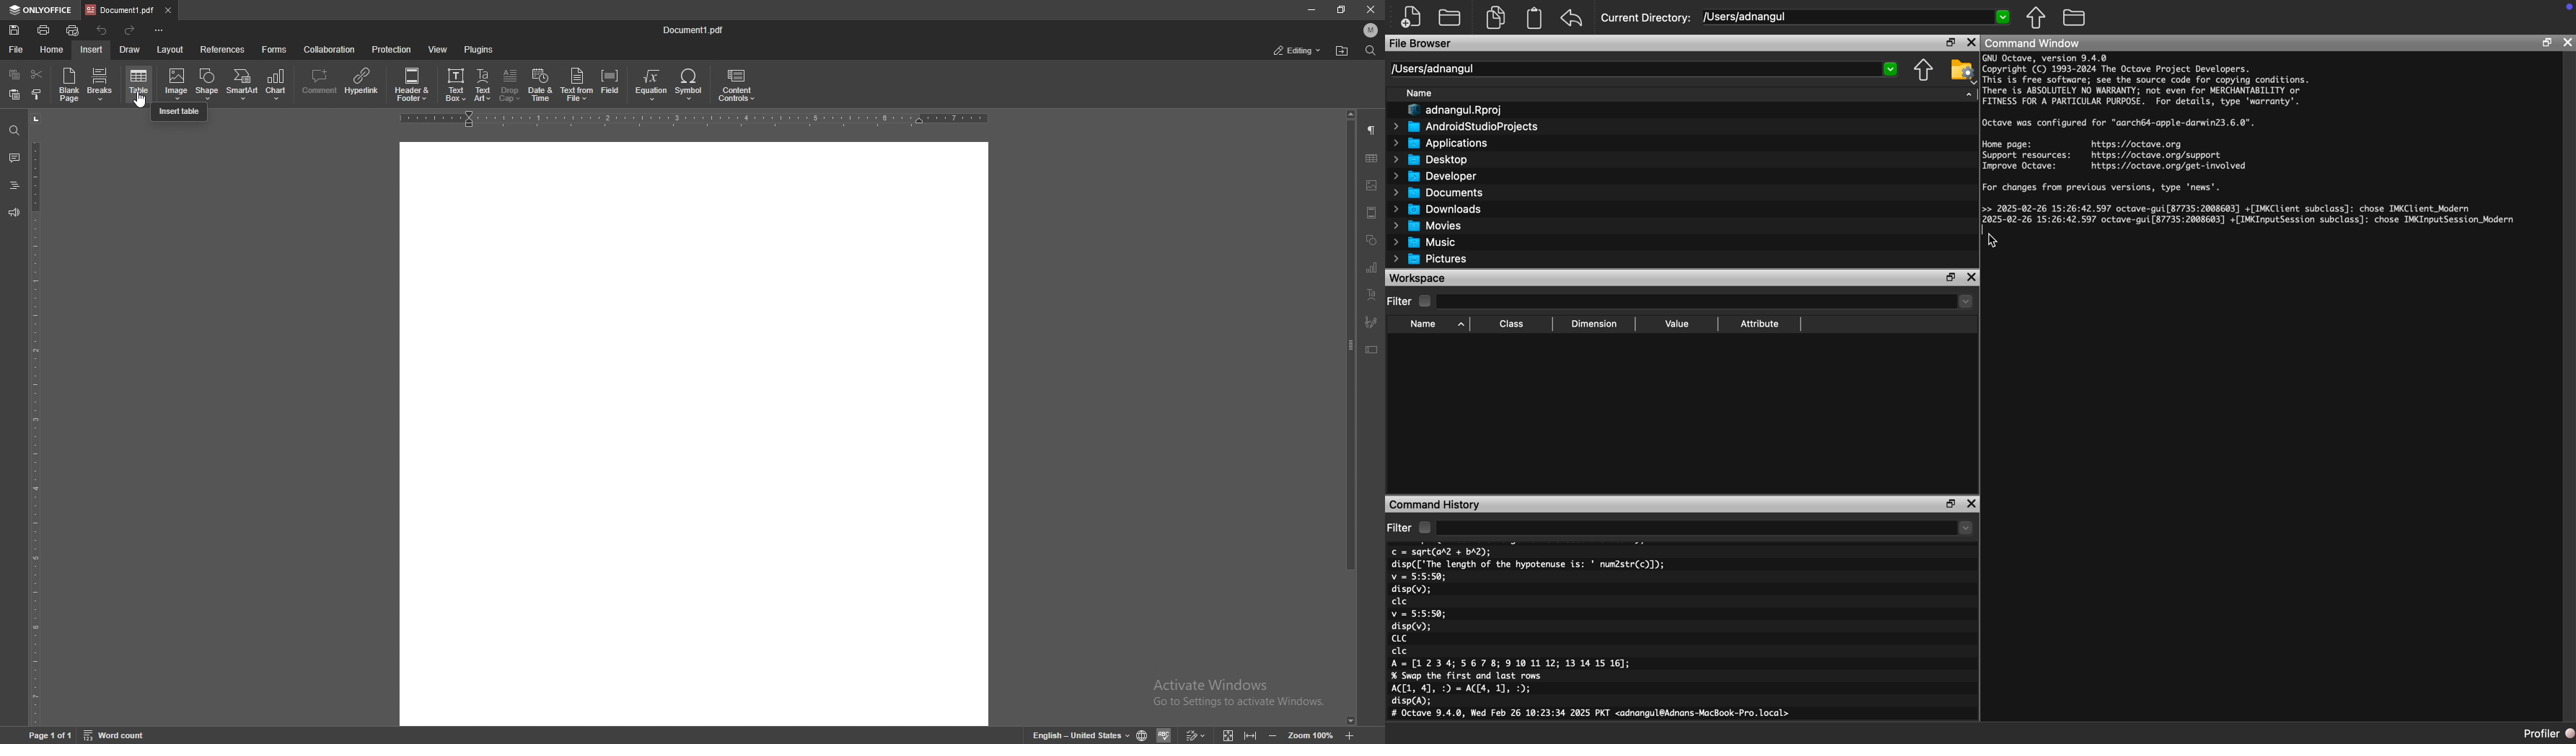 The height and width of the screenshot is (756, 2576). I want to click on content controls, so click(738, 86).